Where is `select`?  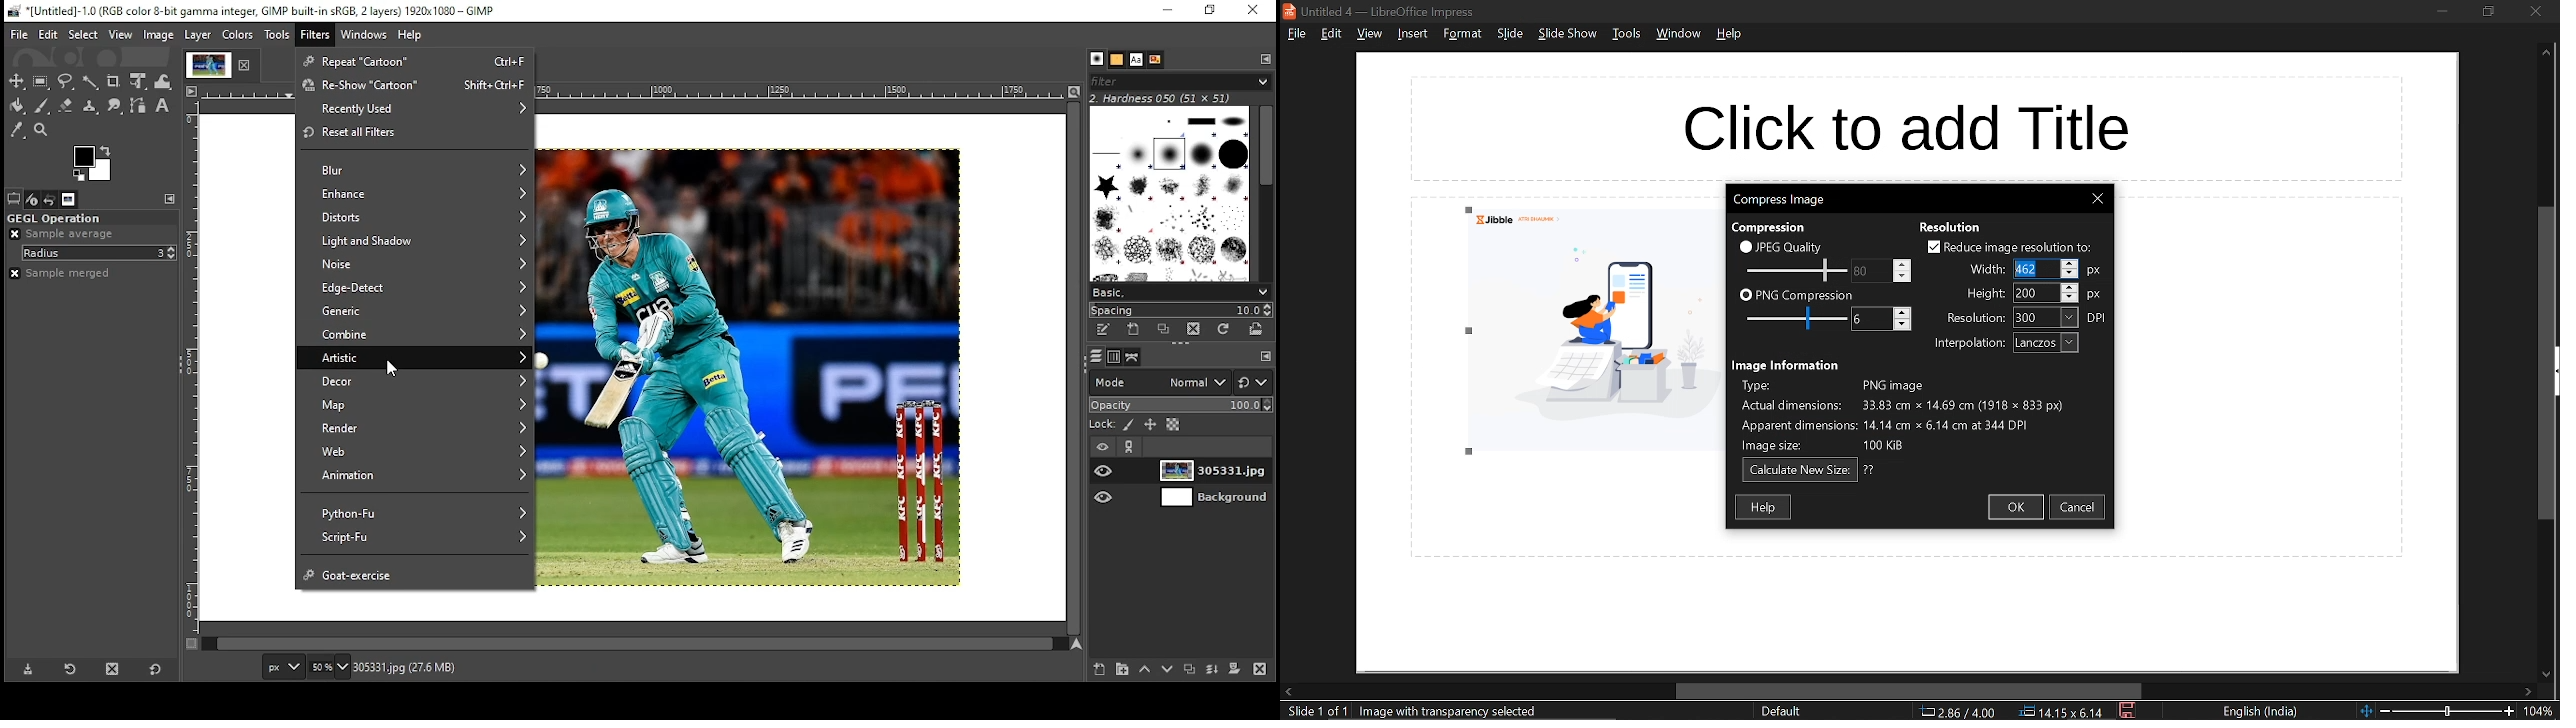
select is located at coordinates (83, 35).